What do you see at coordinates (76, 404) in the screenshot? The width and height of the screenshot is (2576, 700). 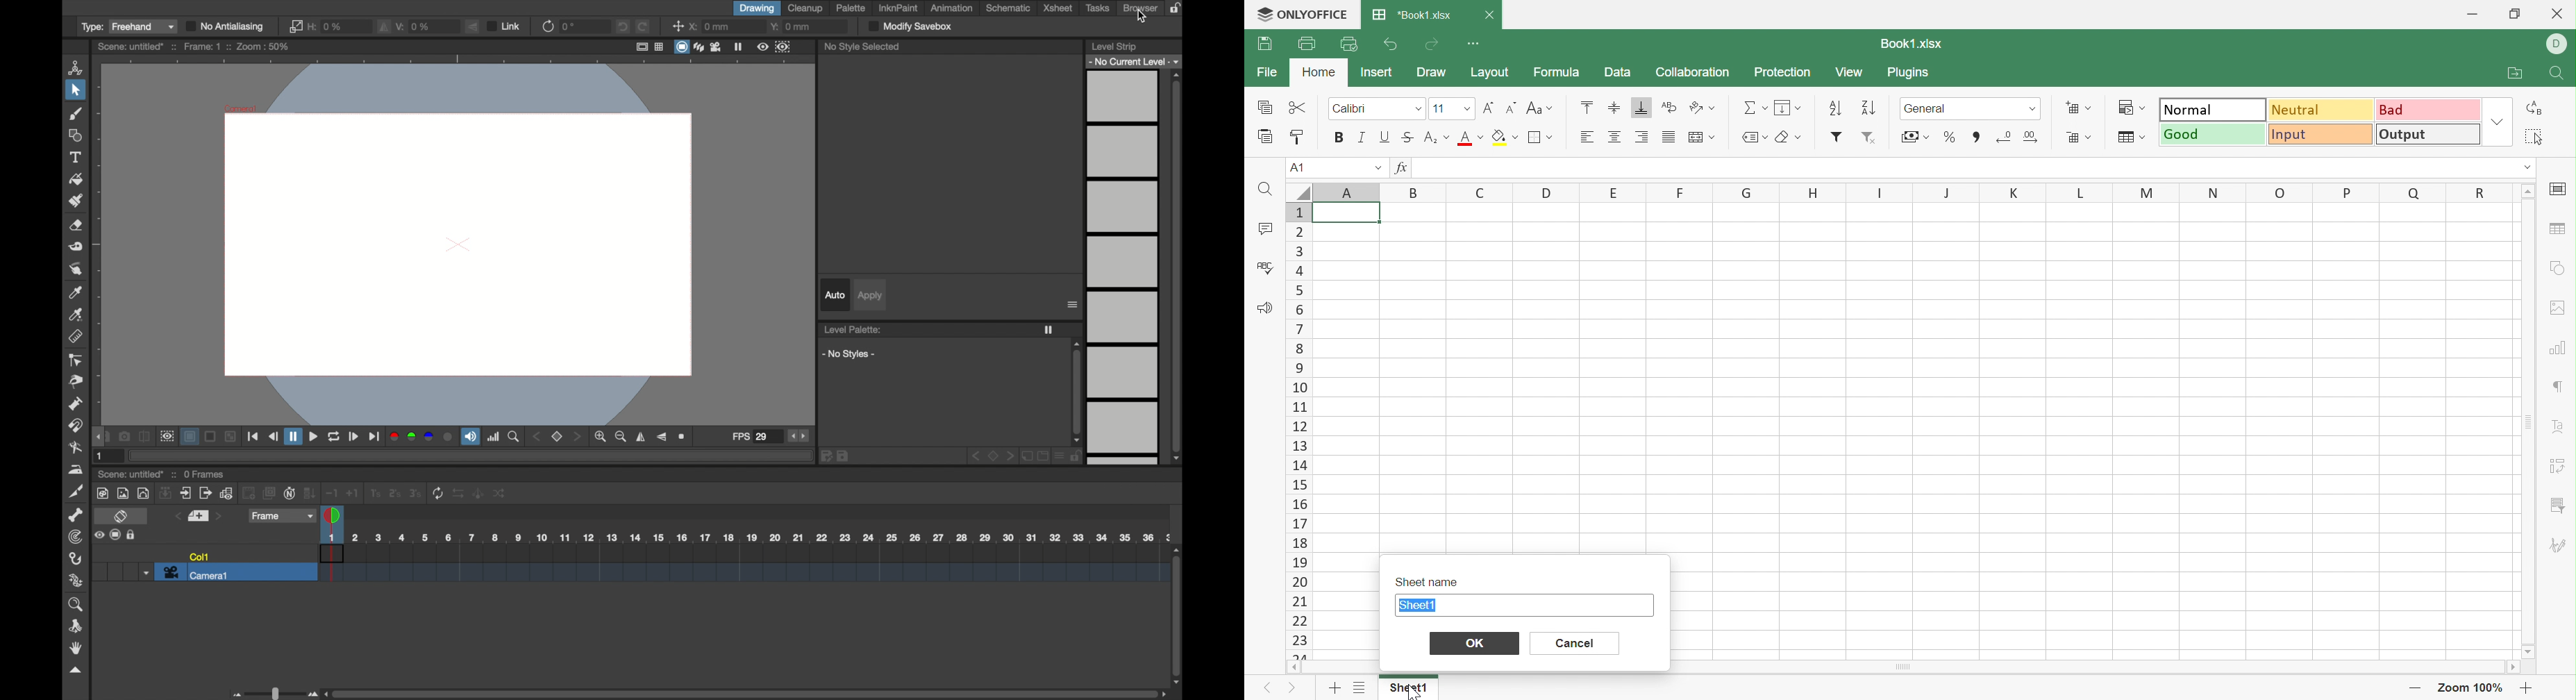 I see `pump tool` at bounding box center [76, 404].